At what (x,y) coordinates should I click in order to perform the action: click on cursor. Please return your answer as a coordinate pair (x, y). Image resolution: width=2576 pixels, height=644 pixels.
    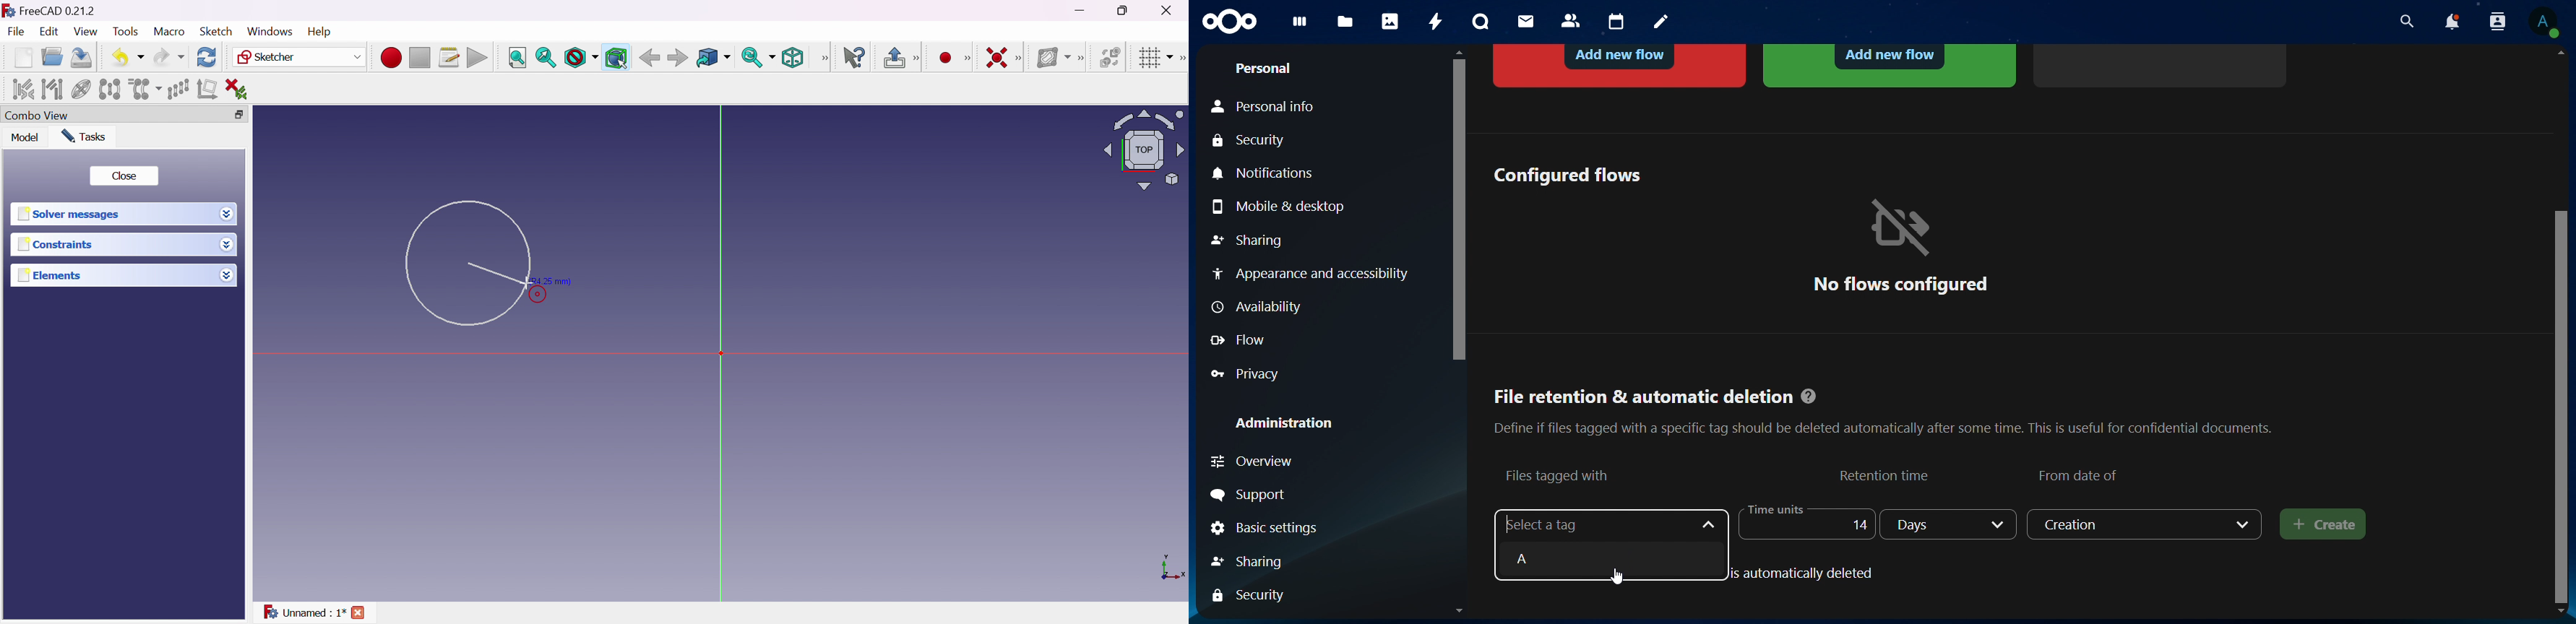
    Looking at the image, I should click on (525, 283).